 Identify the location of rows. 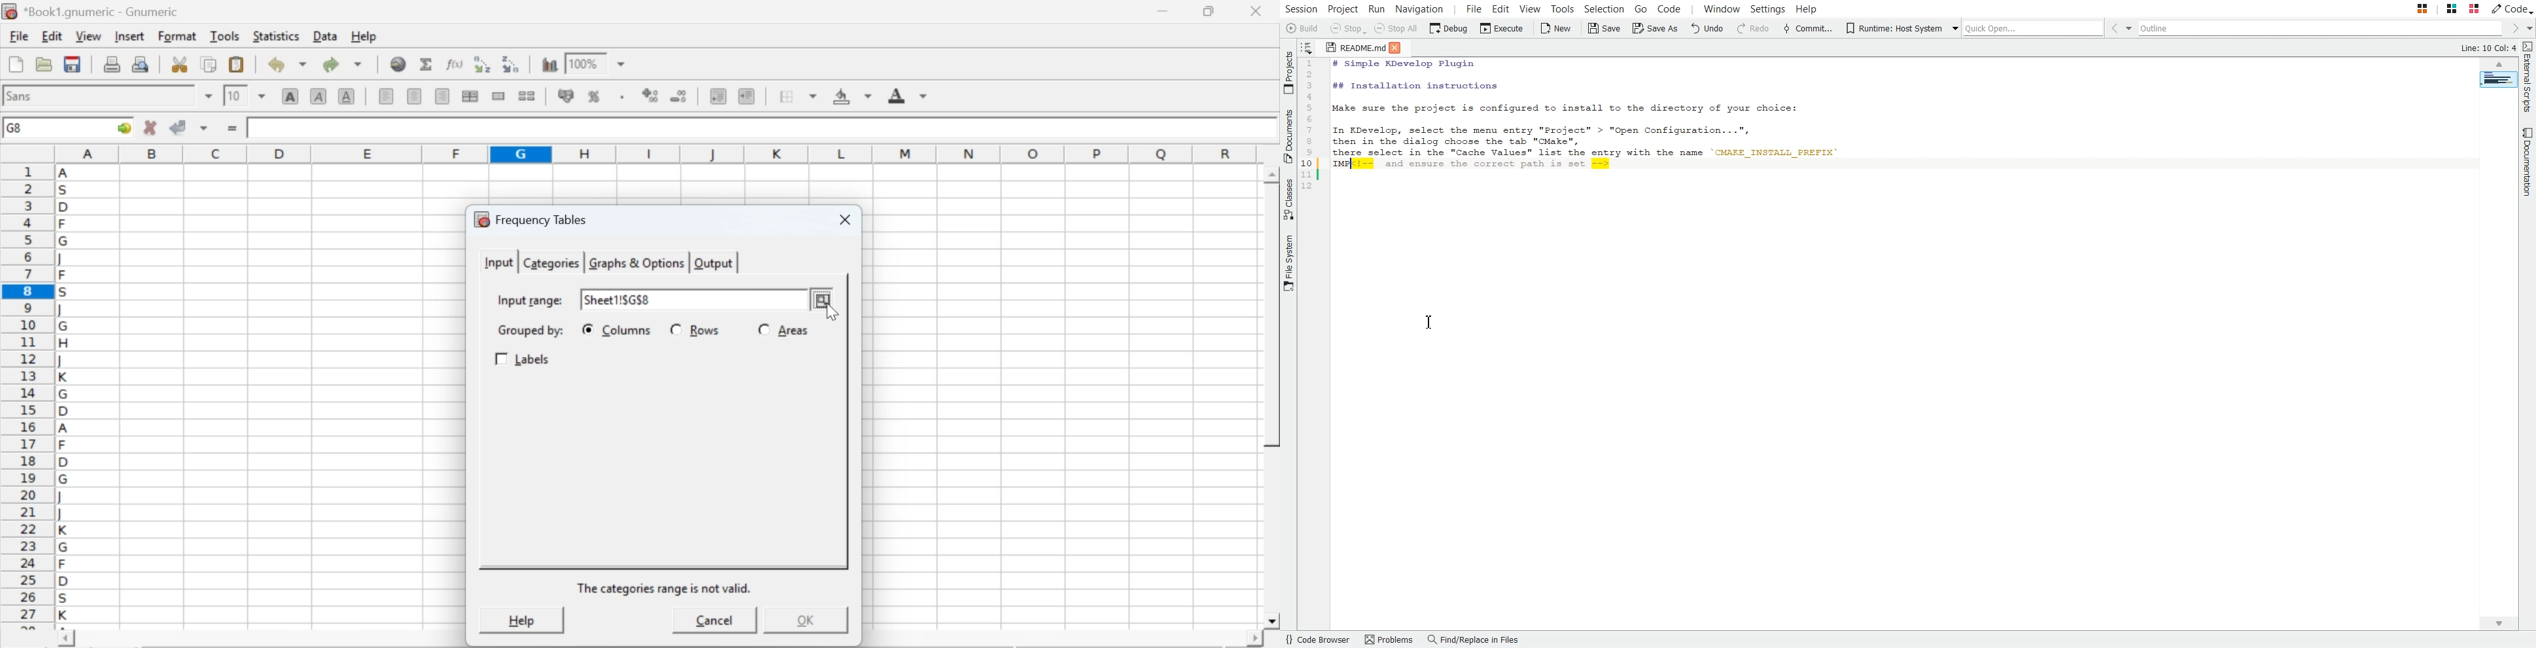
(704, 330).